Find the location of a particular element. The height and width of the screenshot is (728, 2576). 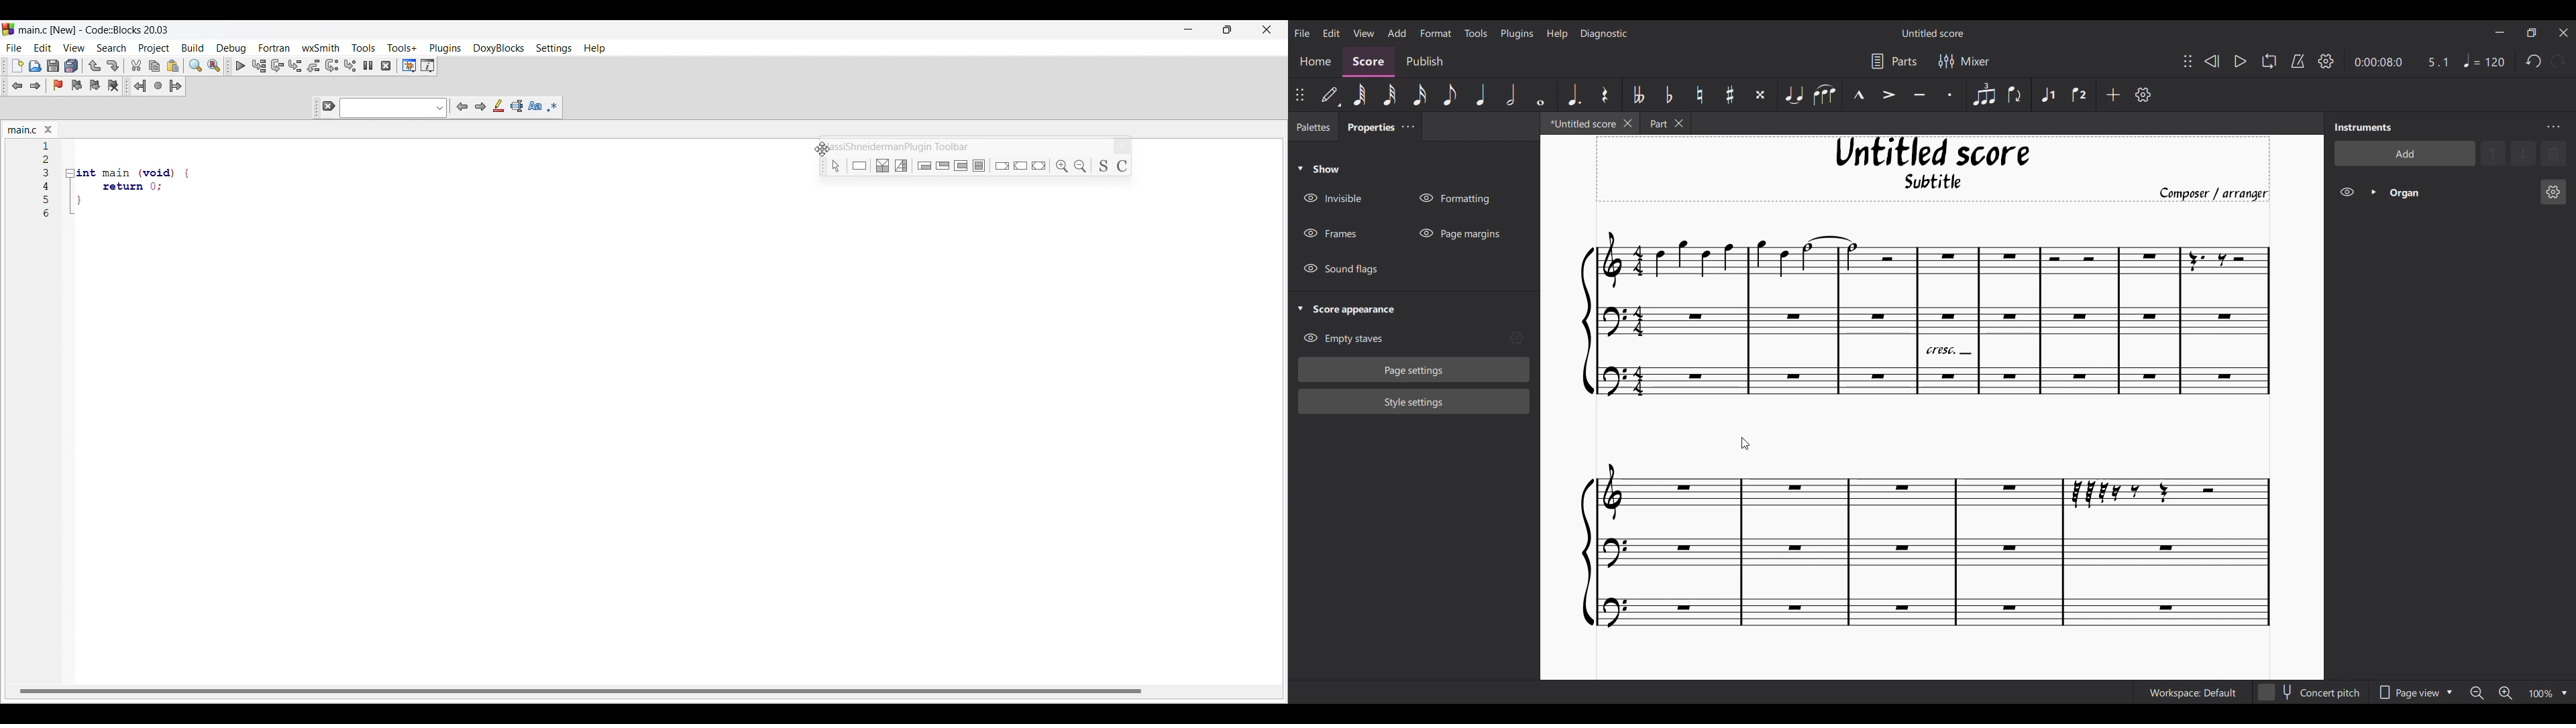

Toggle forward is located at coordinates (36, 86).